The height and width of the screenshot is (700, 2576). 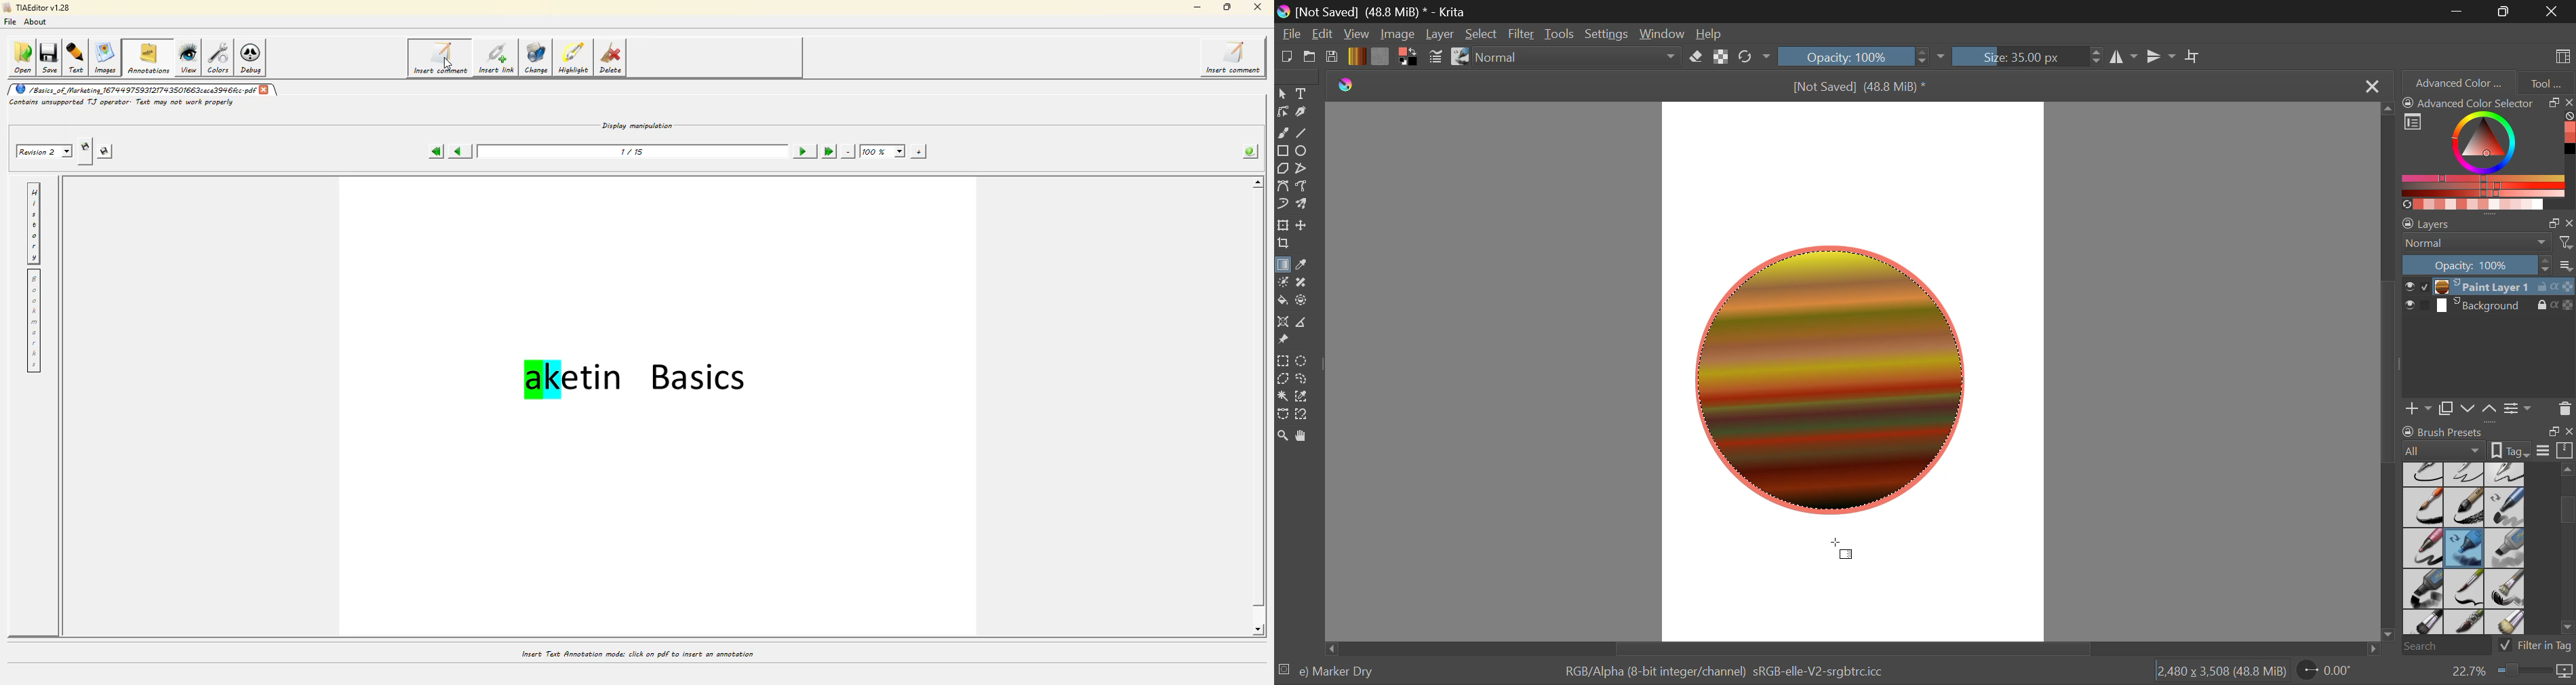 I want to click on Stroke Type, so click(x=1459, y=58).